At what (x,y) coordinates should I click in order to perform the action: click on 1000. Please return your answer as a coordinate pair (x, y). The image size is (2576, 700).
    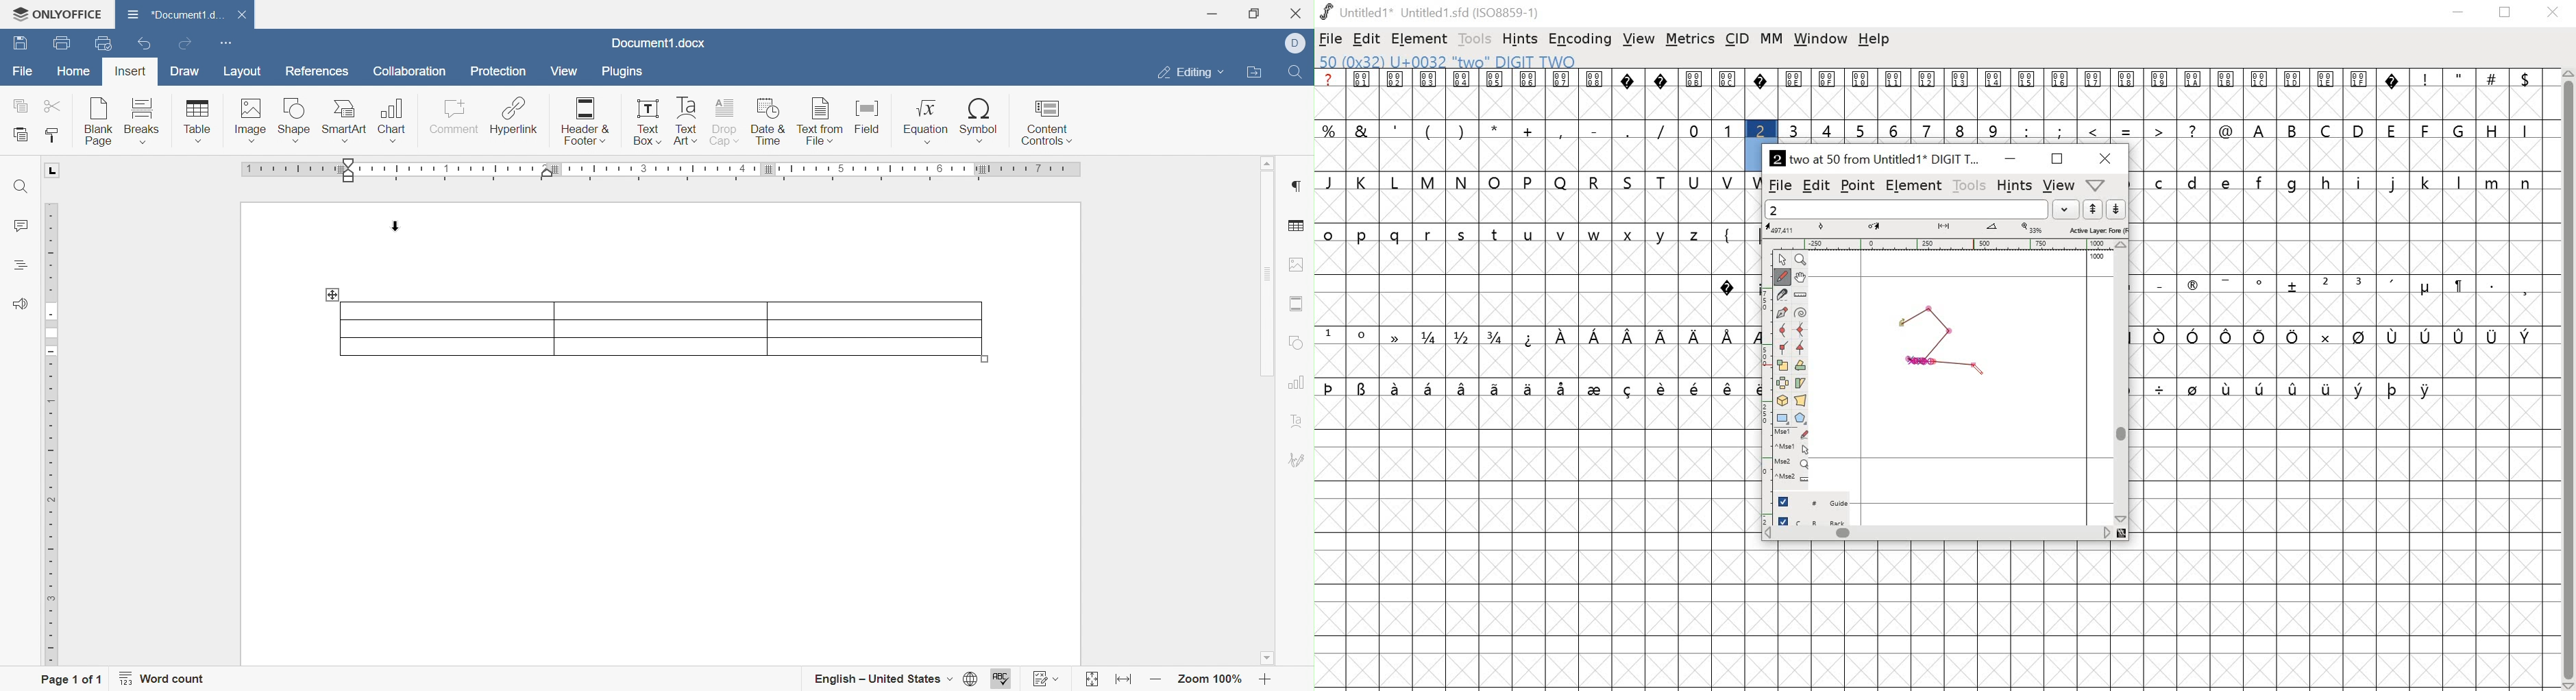
    Looking at the image, I should click on (2099, 259).